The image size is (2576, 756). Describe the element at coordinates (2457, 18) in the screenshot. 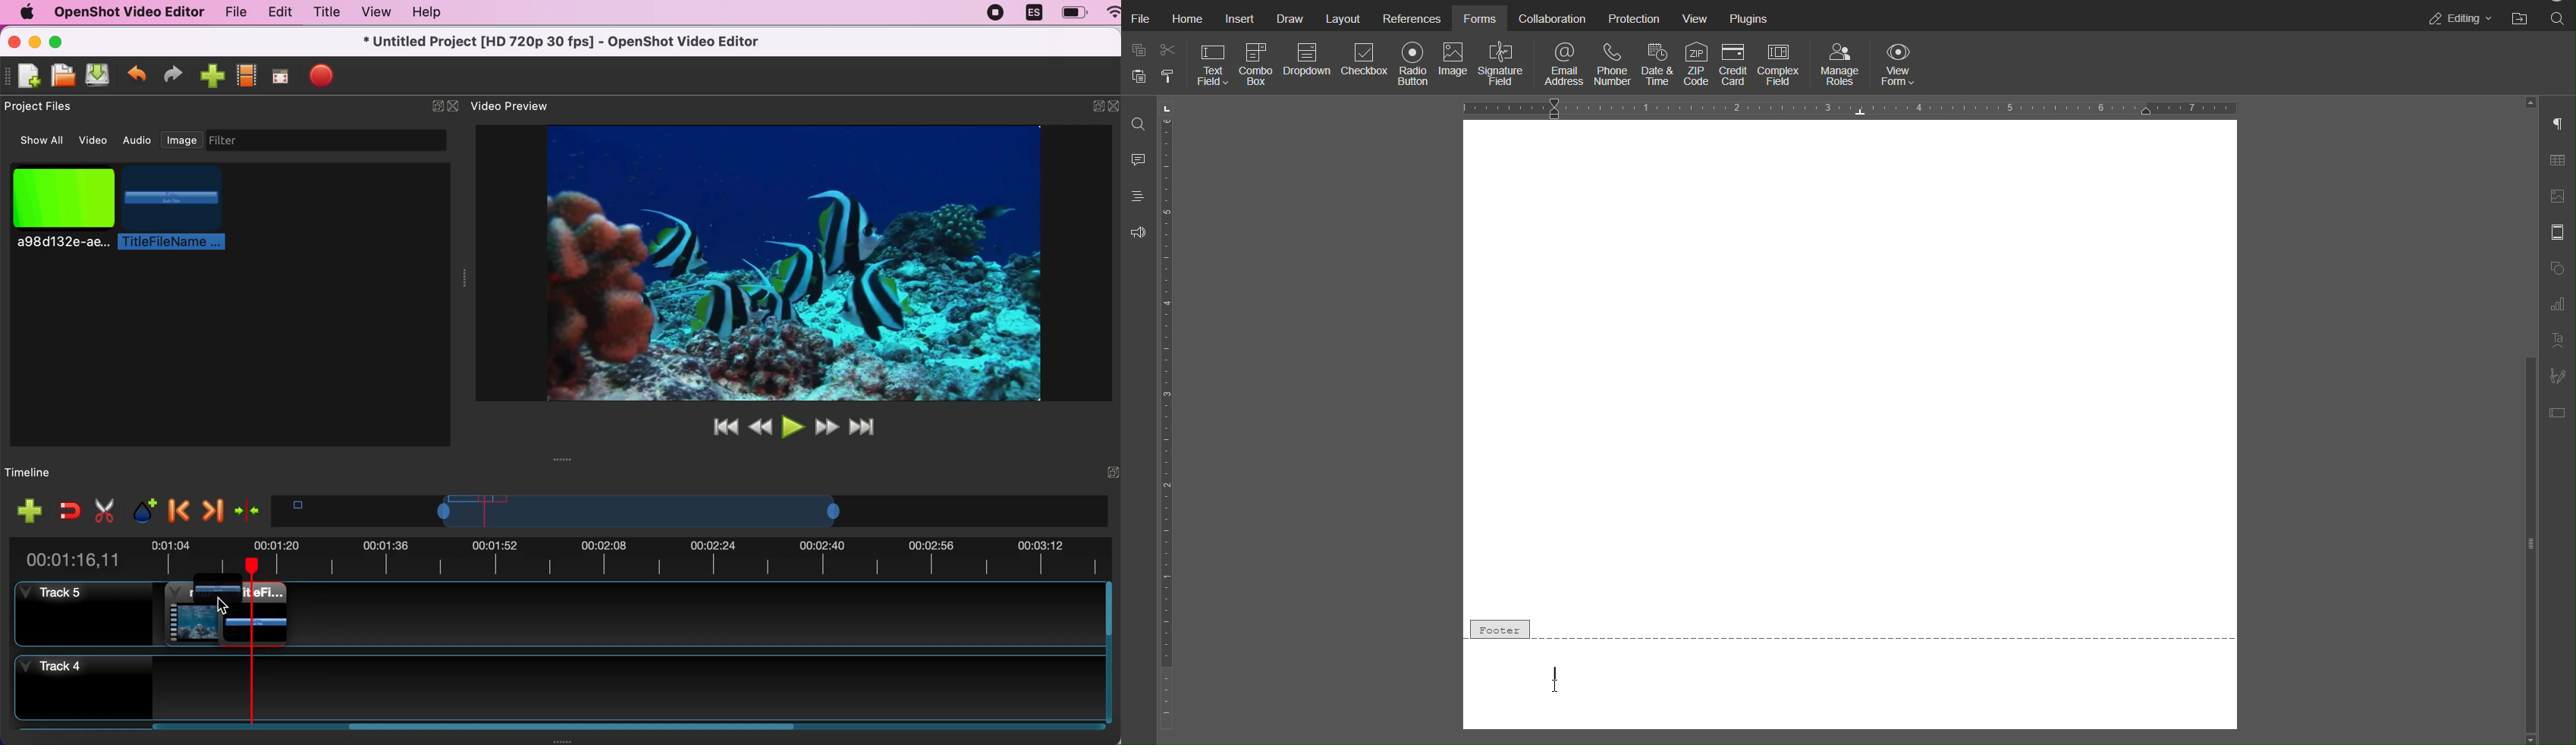

I see `Editing` at that location.